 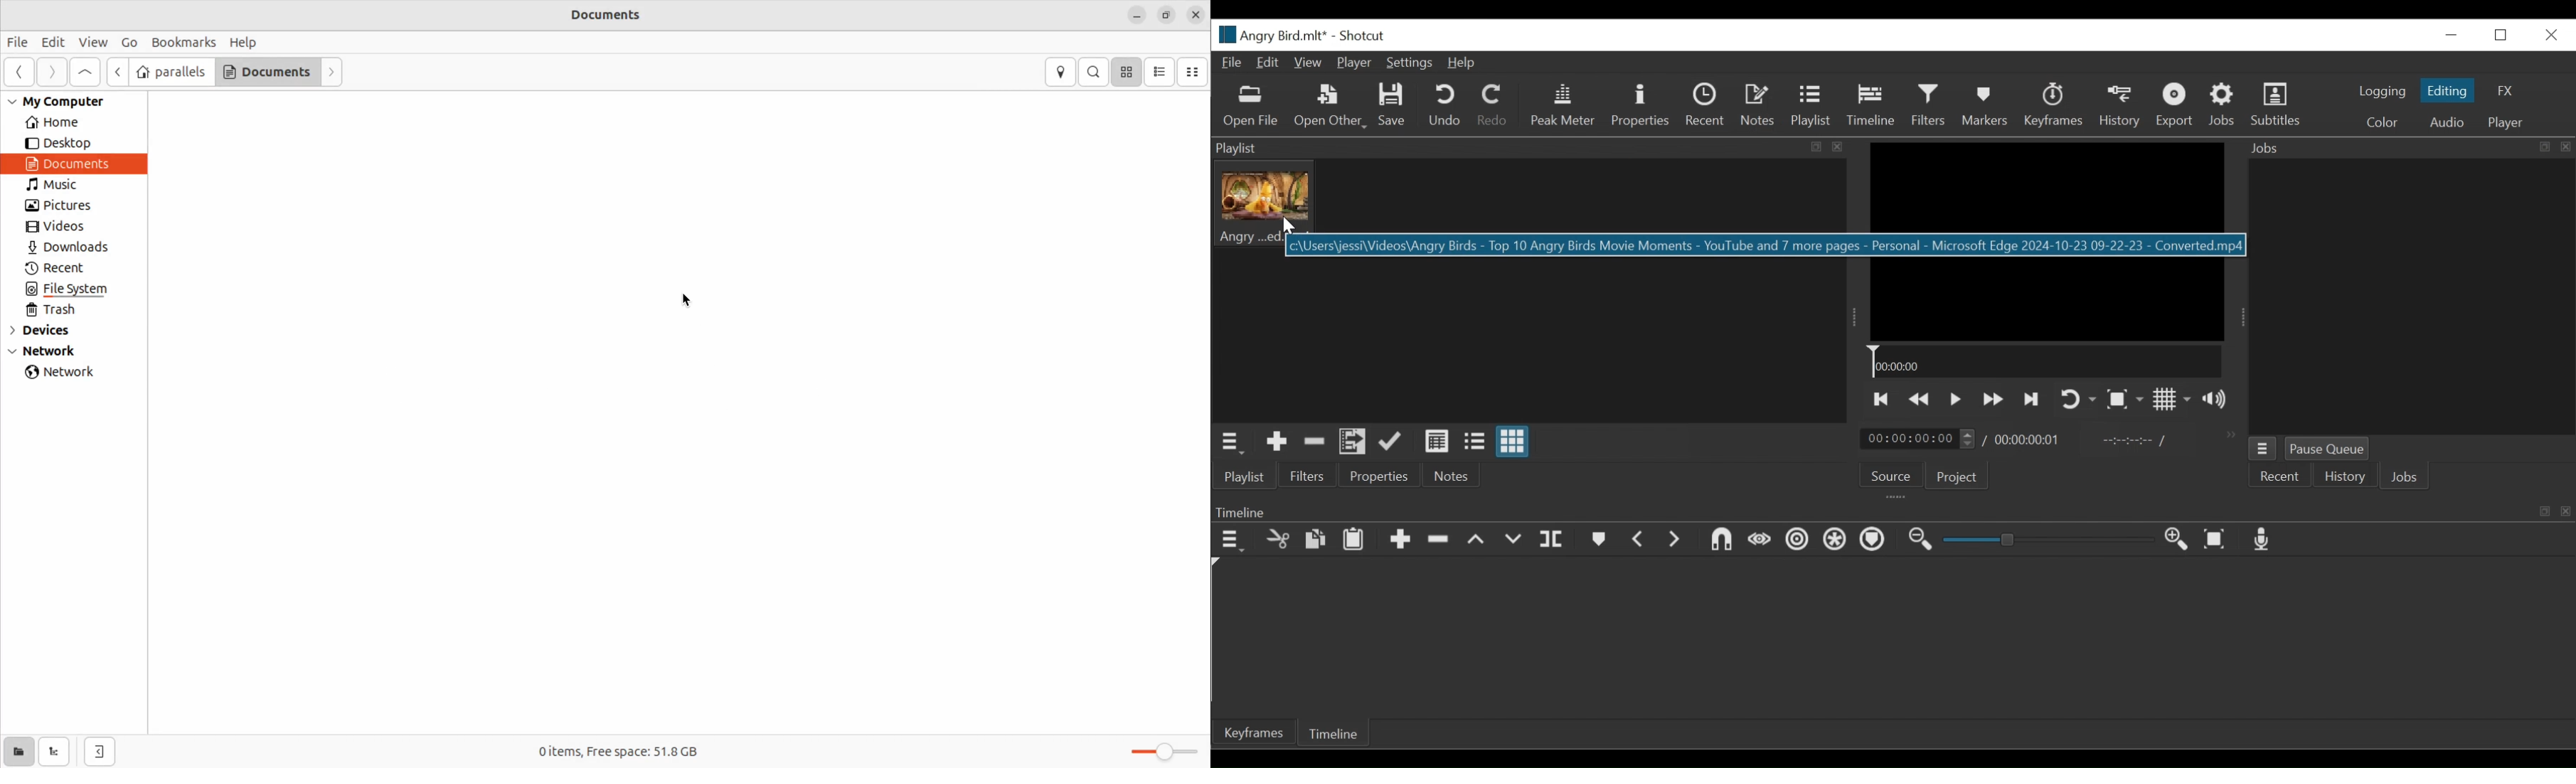 What do you see at coordinates (2447, 90) in the screenshot?
I see `Editing` at bounding box center [2447, 90].